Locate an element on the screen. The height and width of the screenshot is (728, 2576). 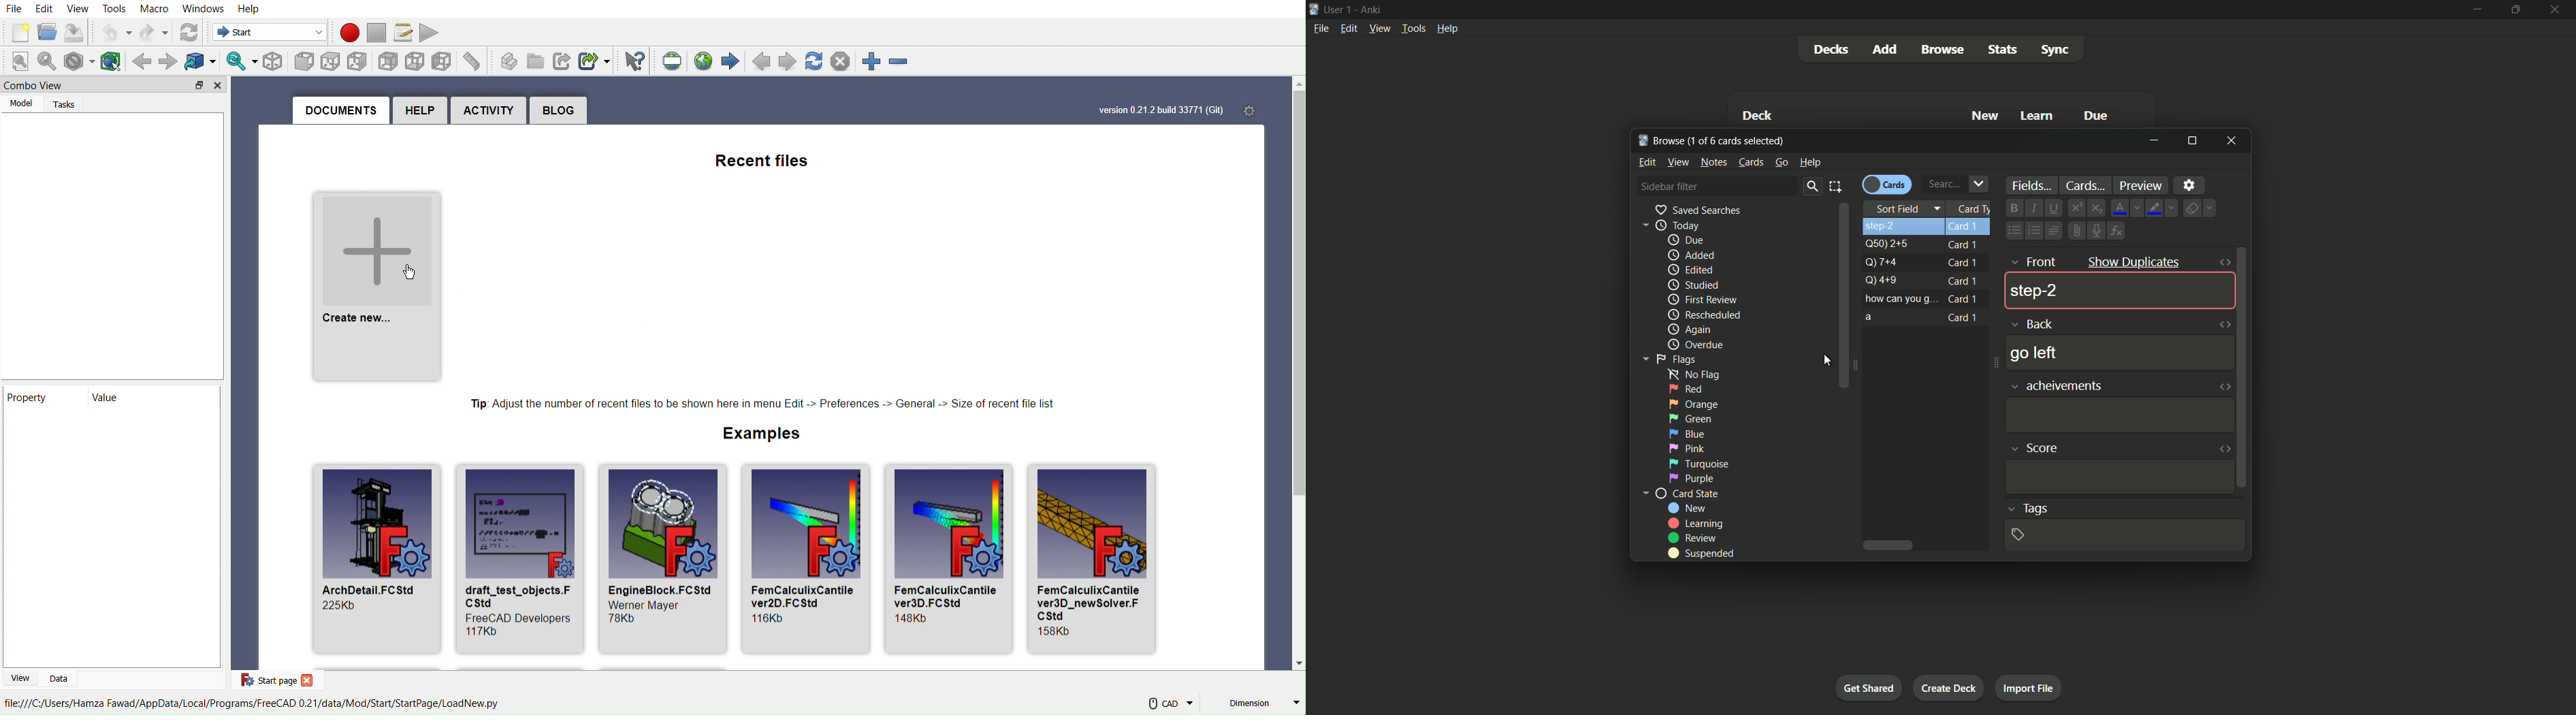
Blog is located at coordinates (560, 112).